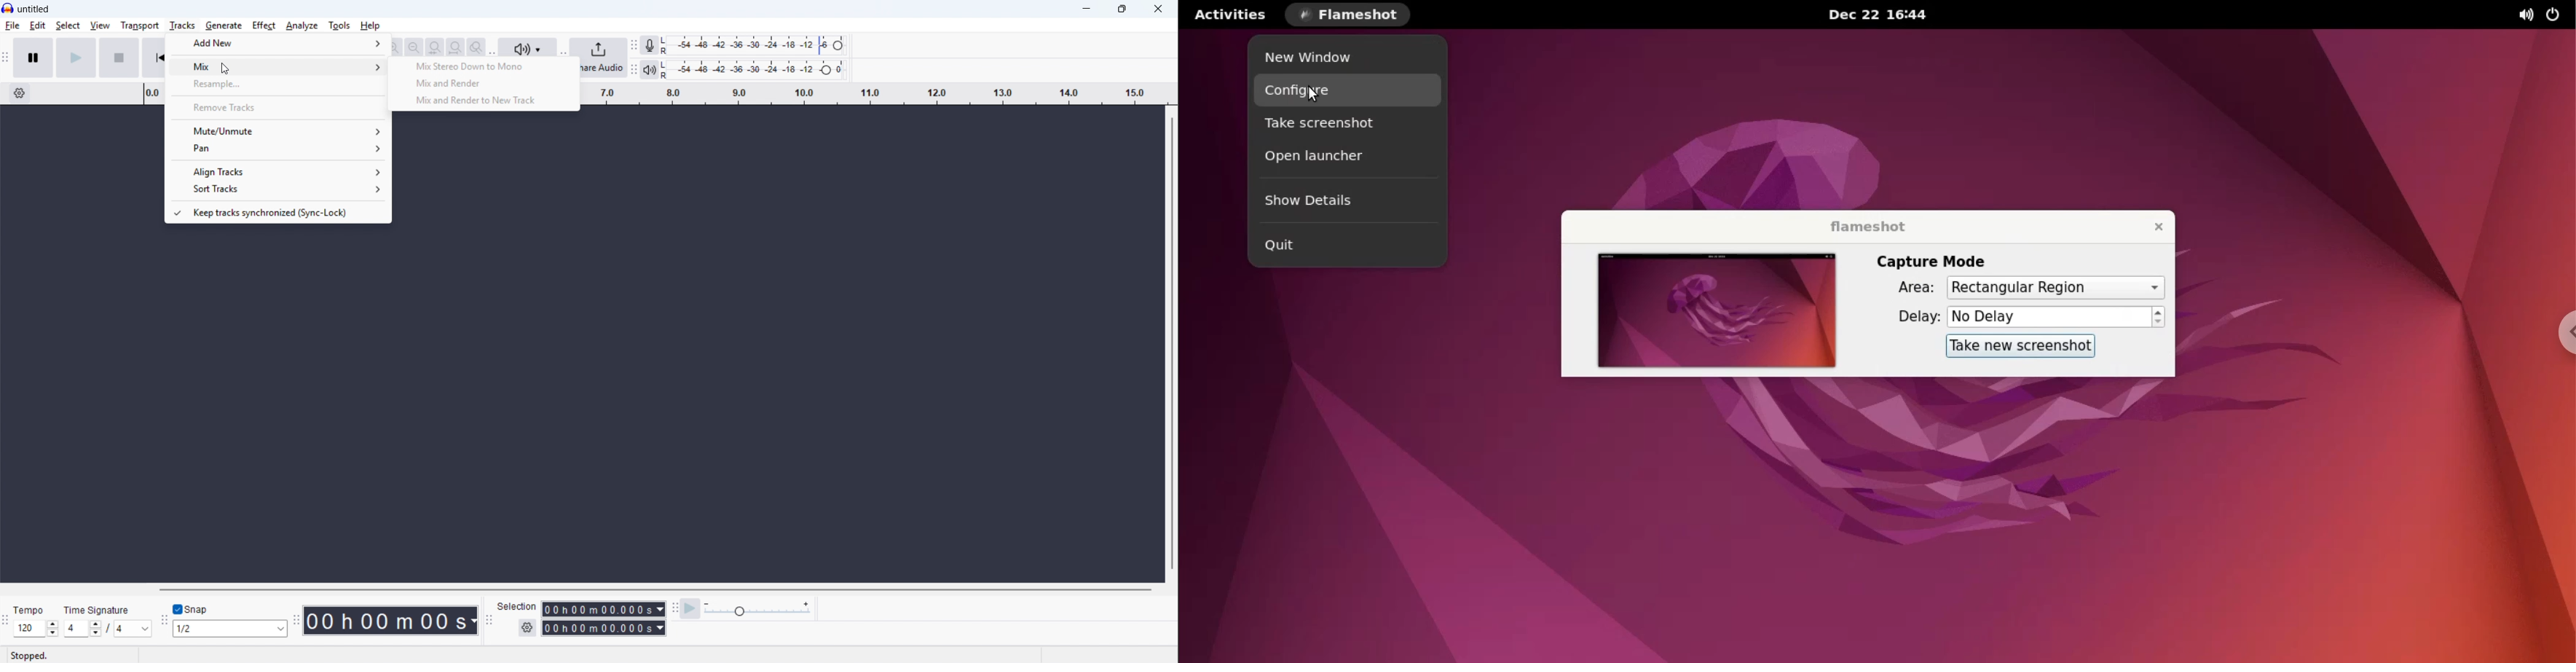 Image resolution: width=2576 pixels, height=672 pixels. Describe the element at coordinates (752, 46) in the screenshot. I see `Recording level` at that location.